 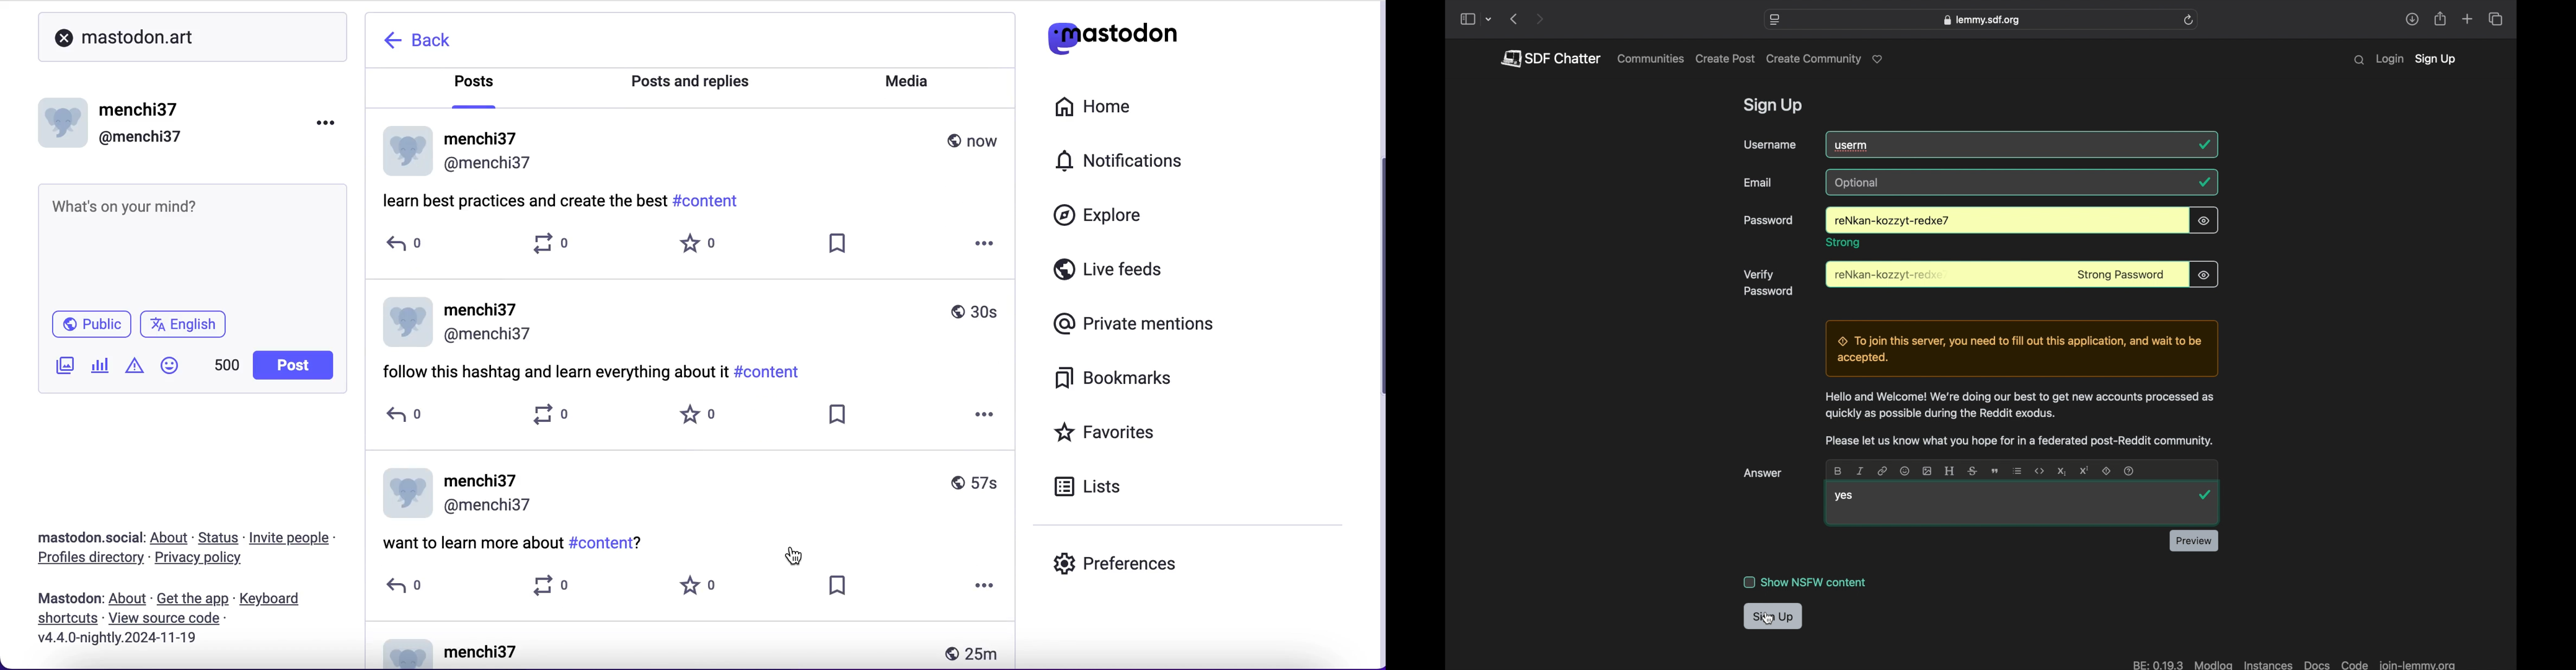 What do you see at coordinates (558, 417) in the screenshot?
I see `0 boosts` at bounding box center [558, 417].